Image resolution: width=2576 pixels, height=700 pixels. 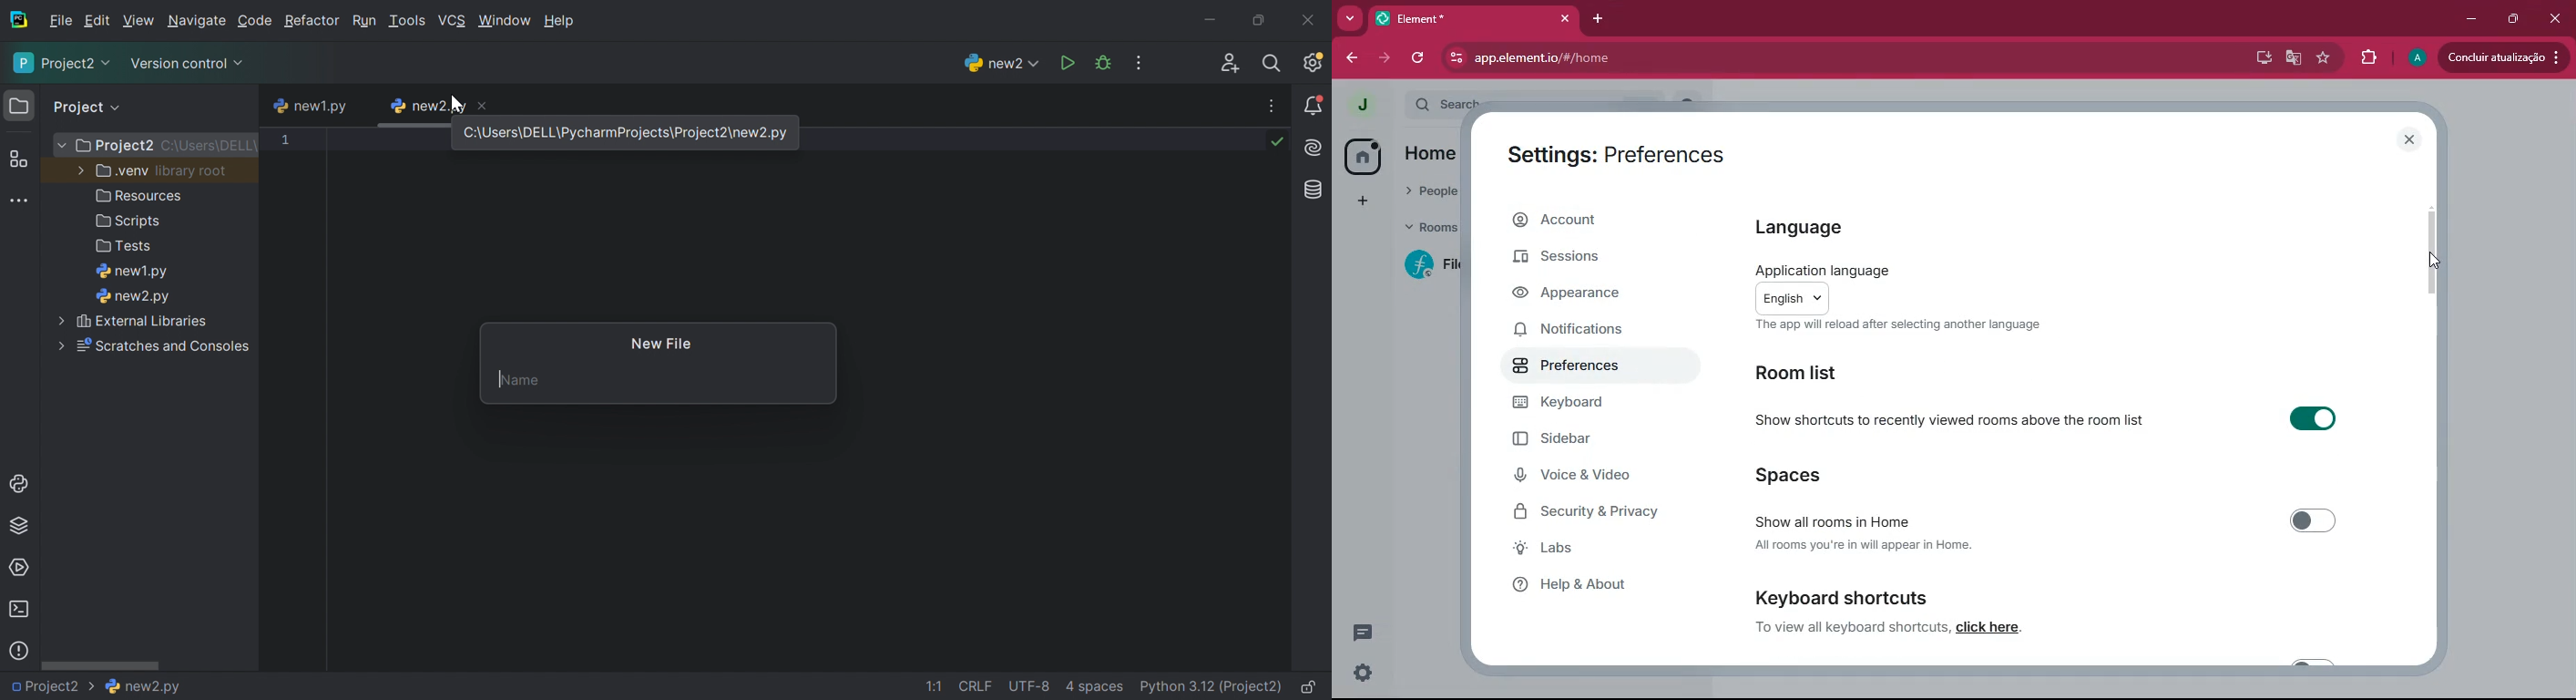 What do you see at coordinates (1359, 633) in the screenshot?
I see `comments` at bounding box center [1359, 633].